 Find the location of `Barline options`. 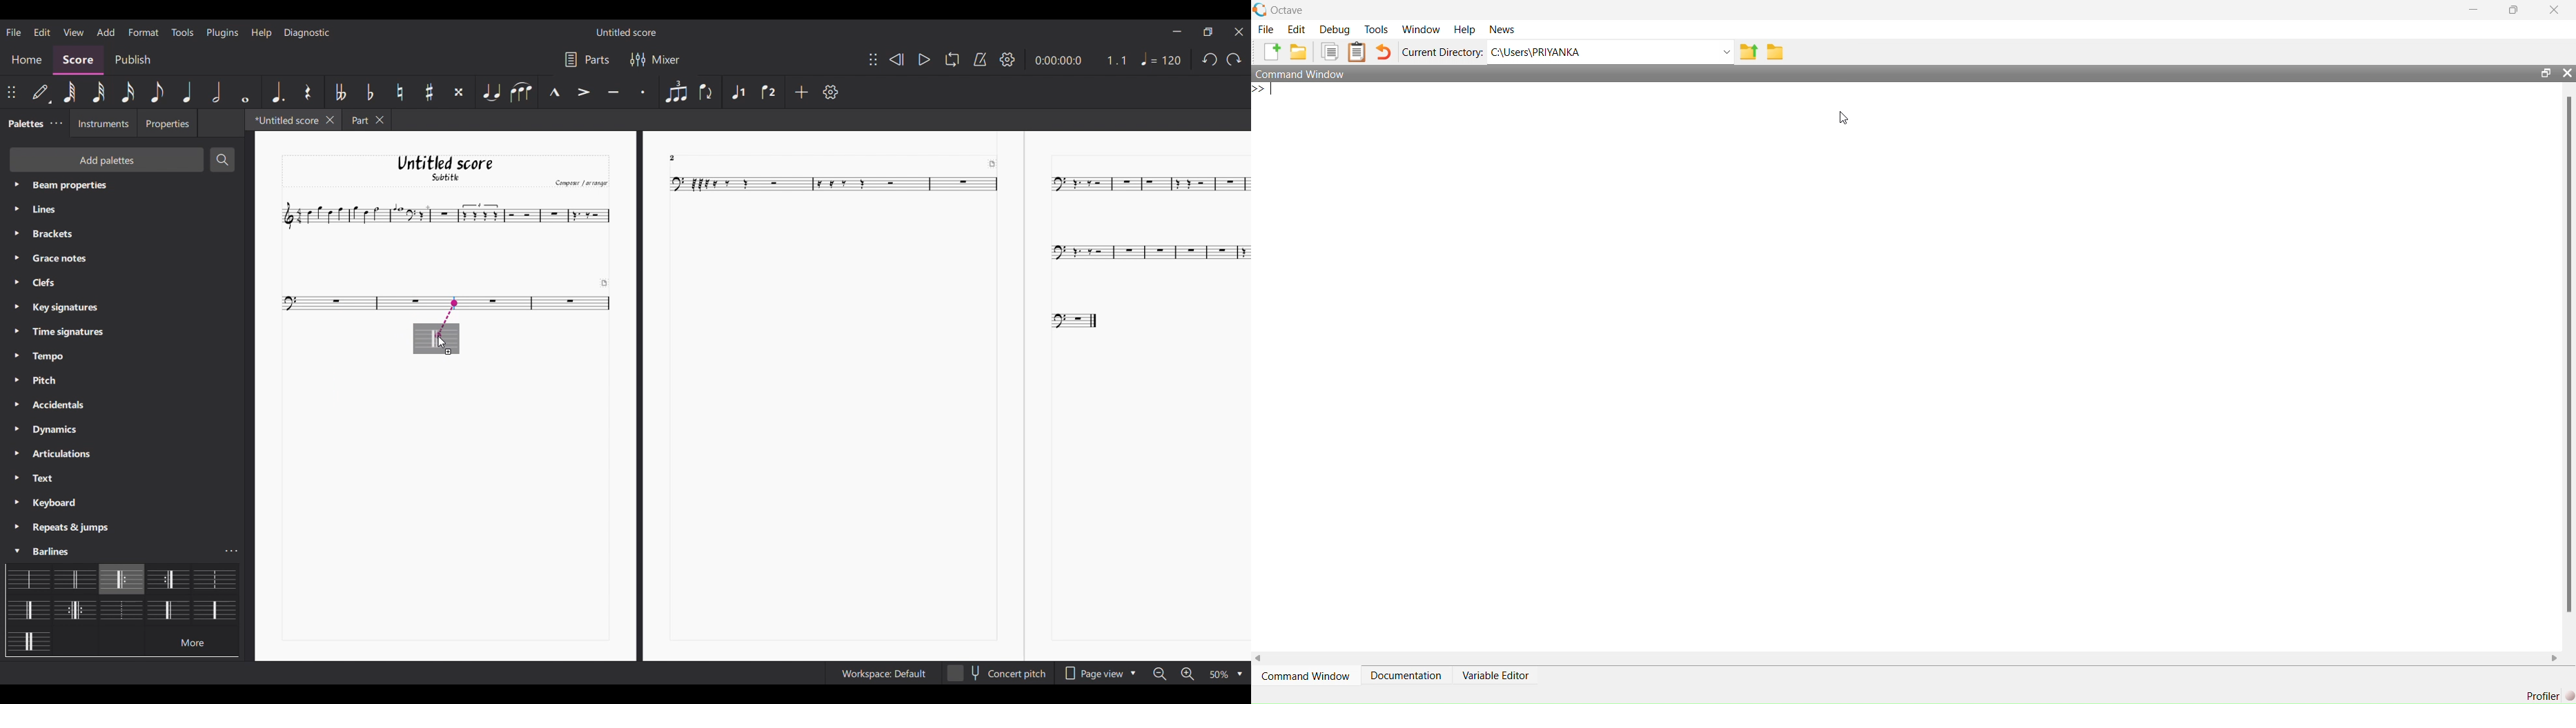

Barline options is located at coordinates (212, 579).